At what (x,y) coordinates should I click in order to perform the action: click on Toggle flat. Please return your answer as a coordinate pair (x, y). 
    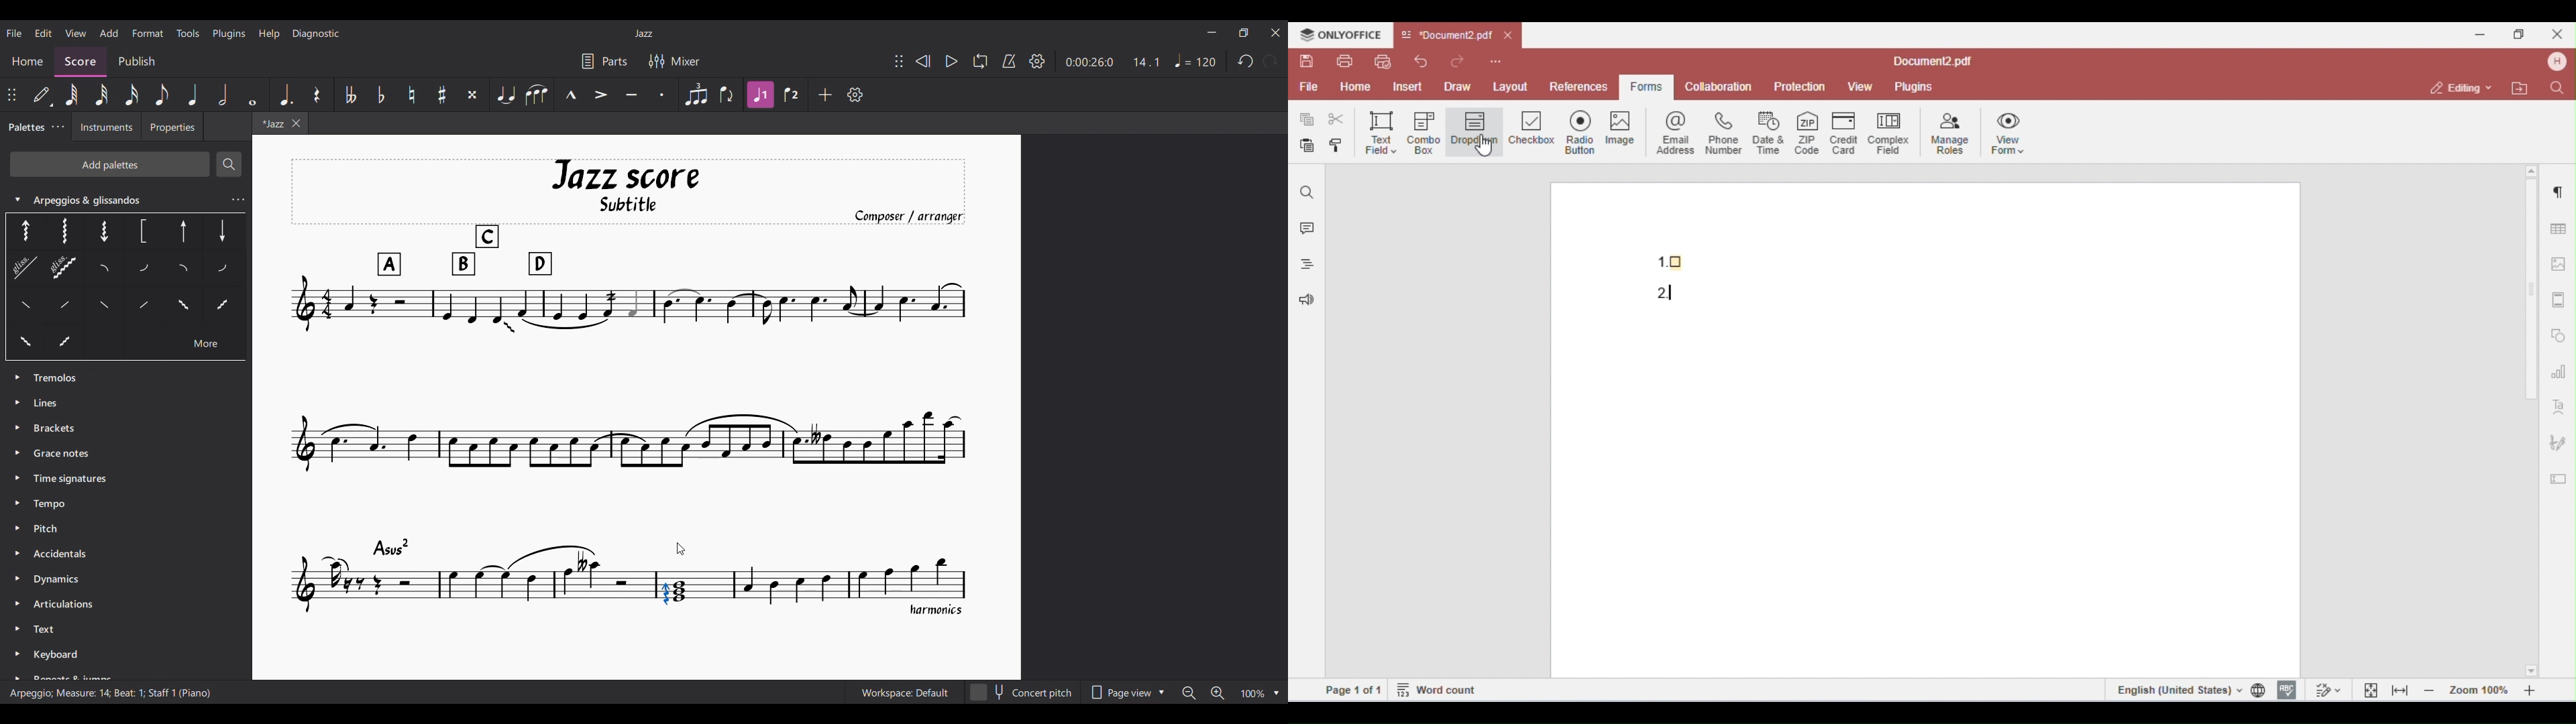
    Looking at the image, I should click on (380, 95).